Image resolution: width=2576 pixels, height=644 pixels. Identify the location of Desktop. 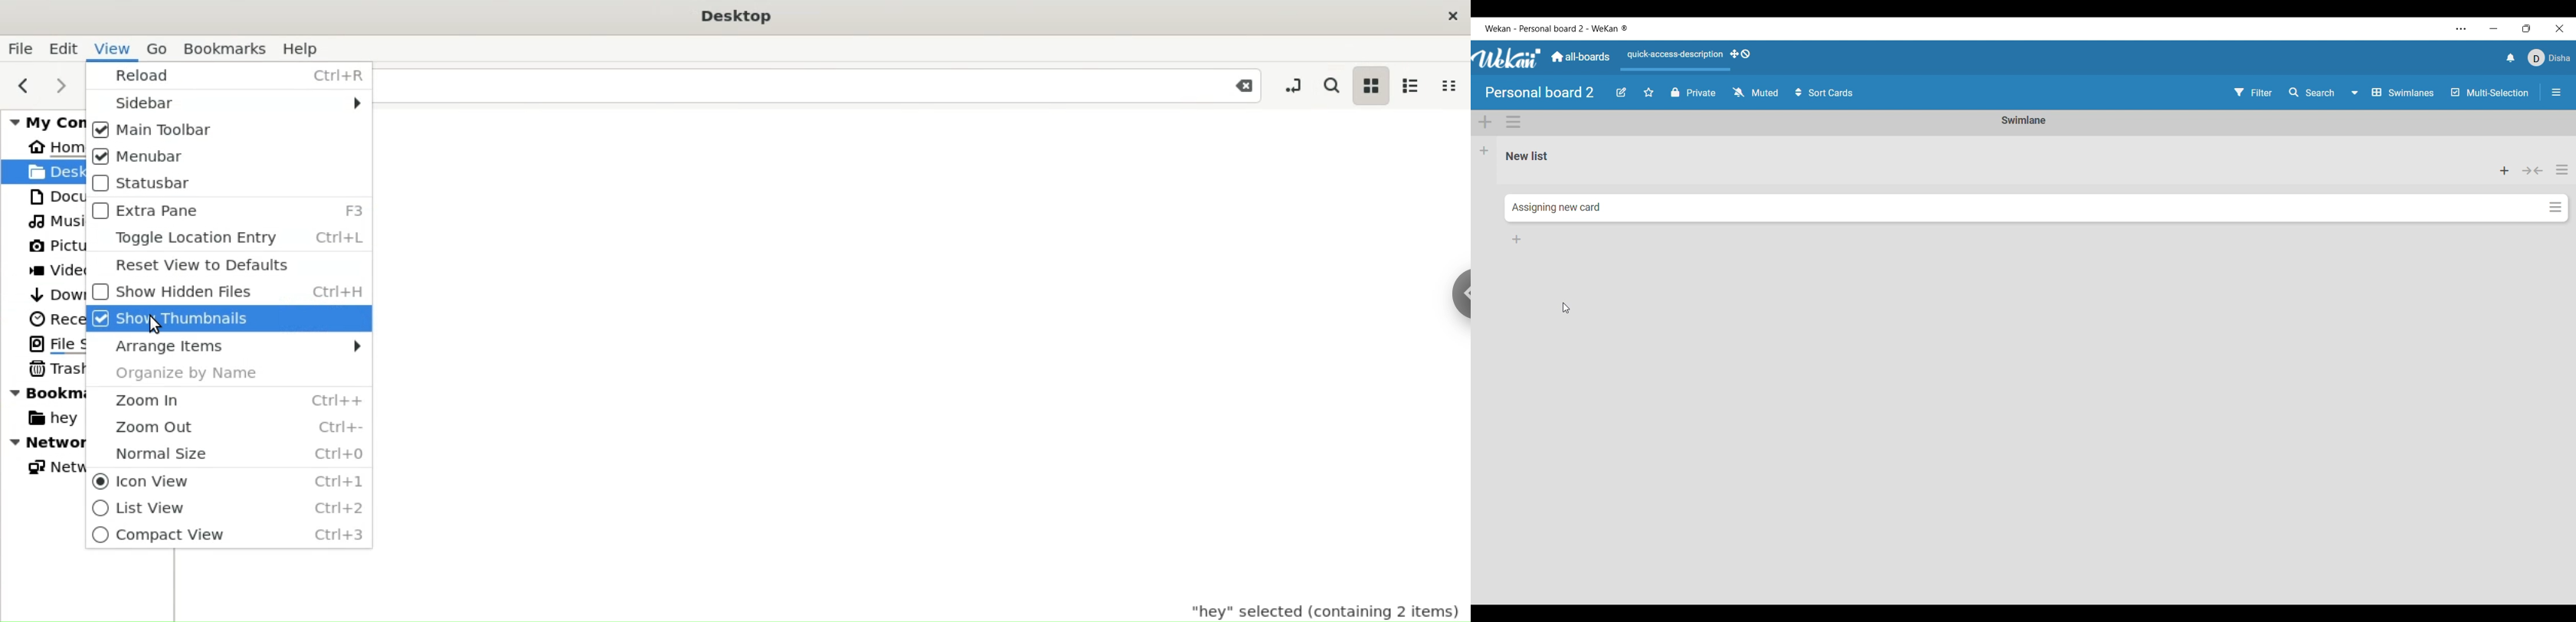
(745, 19).